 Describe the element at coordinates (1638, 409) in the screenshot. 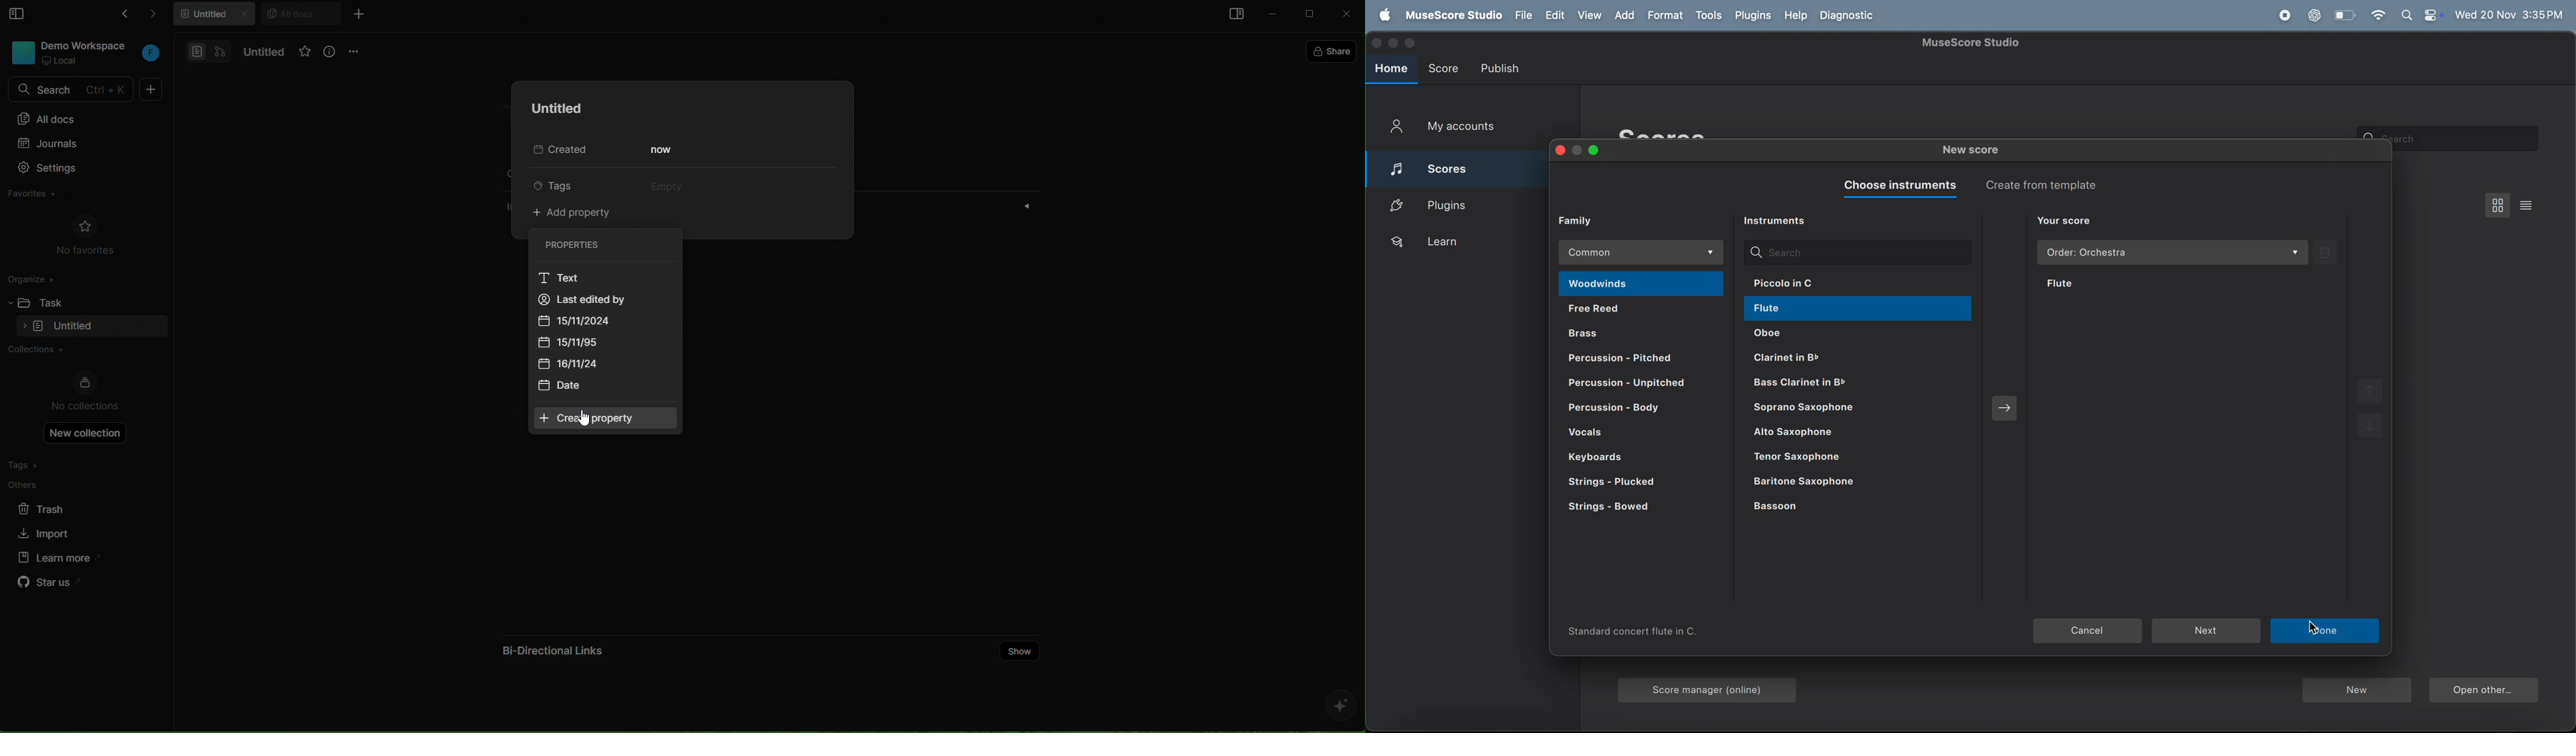

I see `percussion body` at that location.